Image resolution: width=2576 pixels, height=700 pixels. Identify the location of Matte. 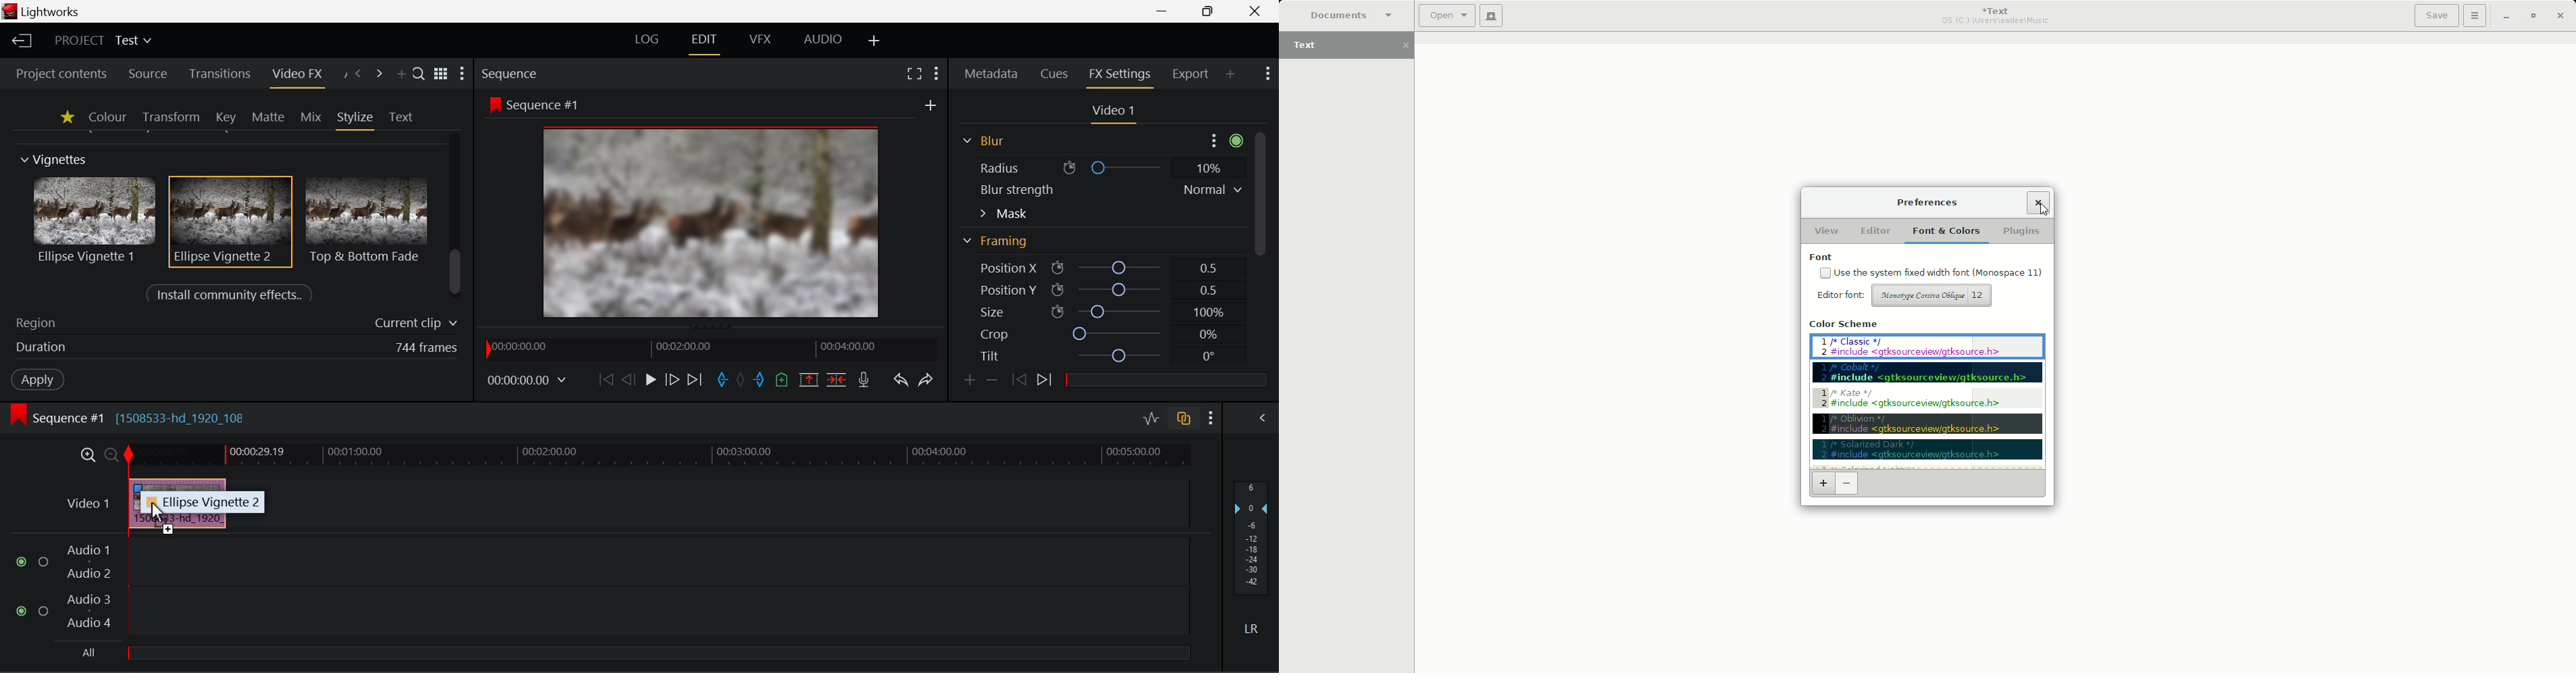
(268, 117).